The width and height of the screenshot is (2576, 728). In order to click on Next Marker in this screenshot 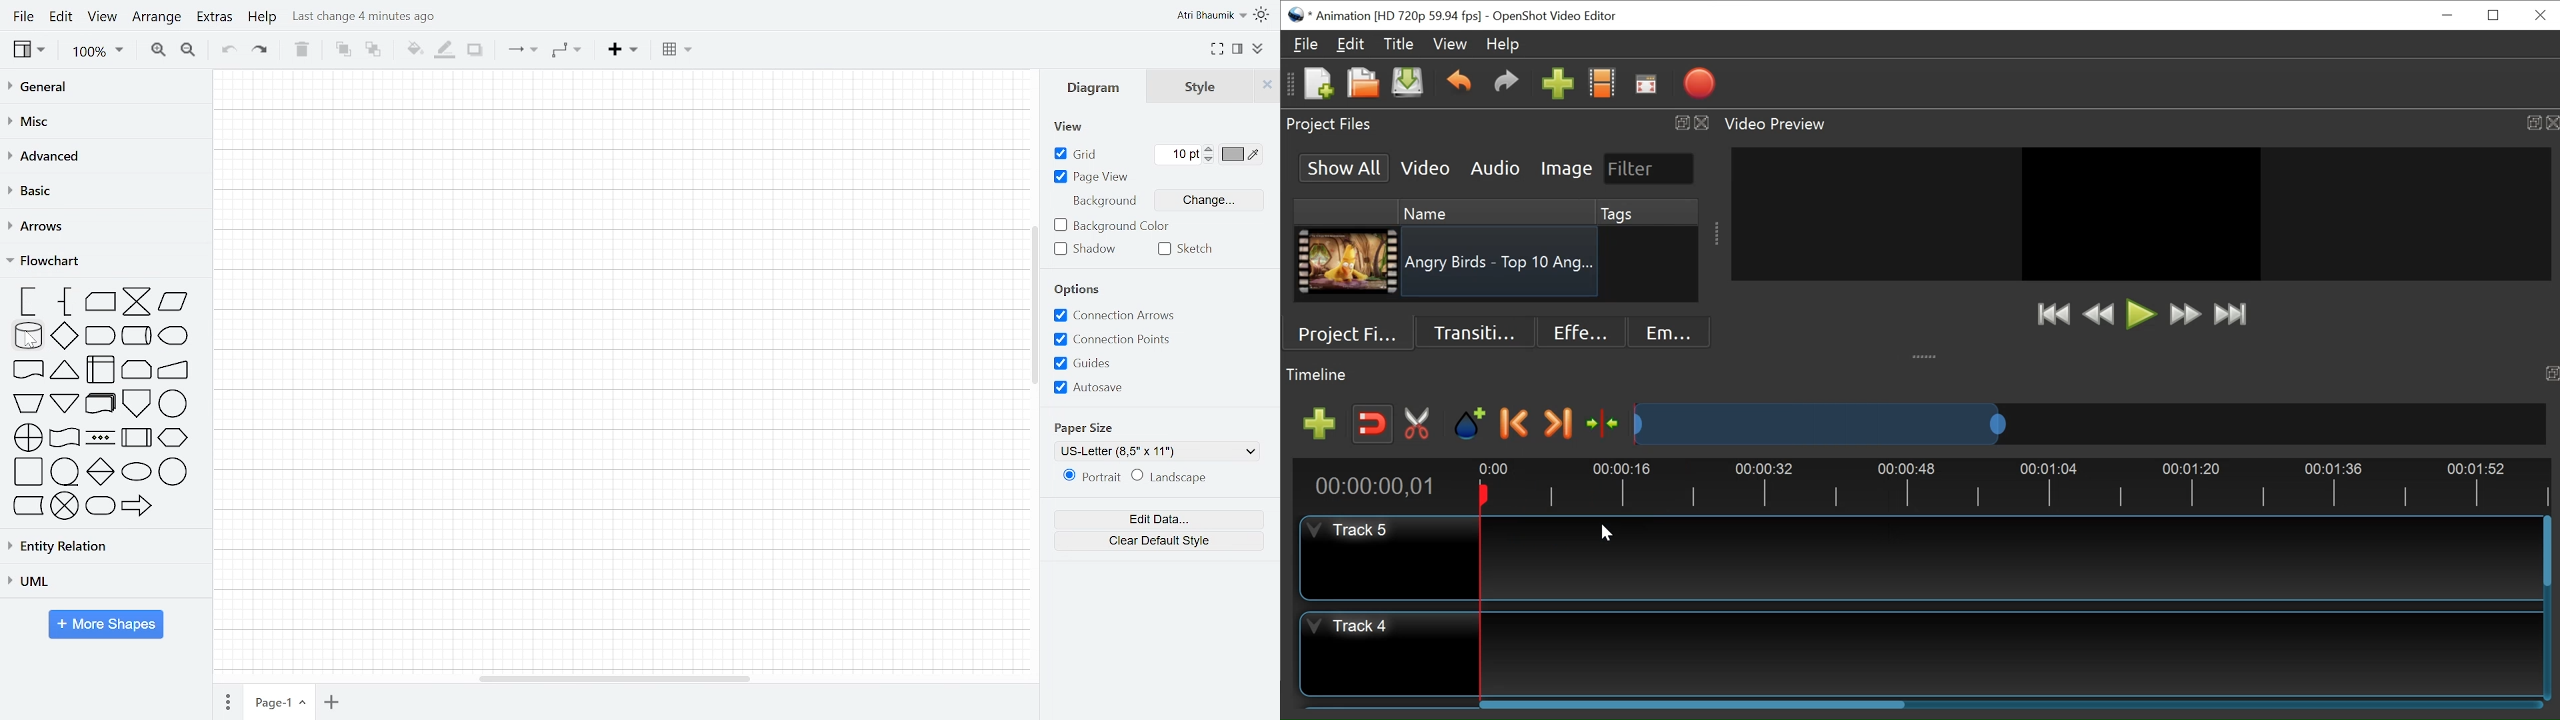, I will do `click(1557, 423)`.